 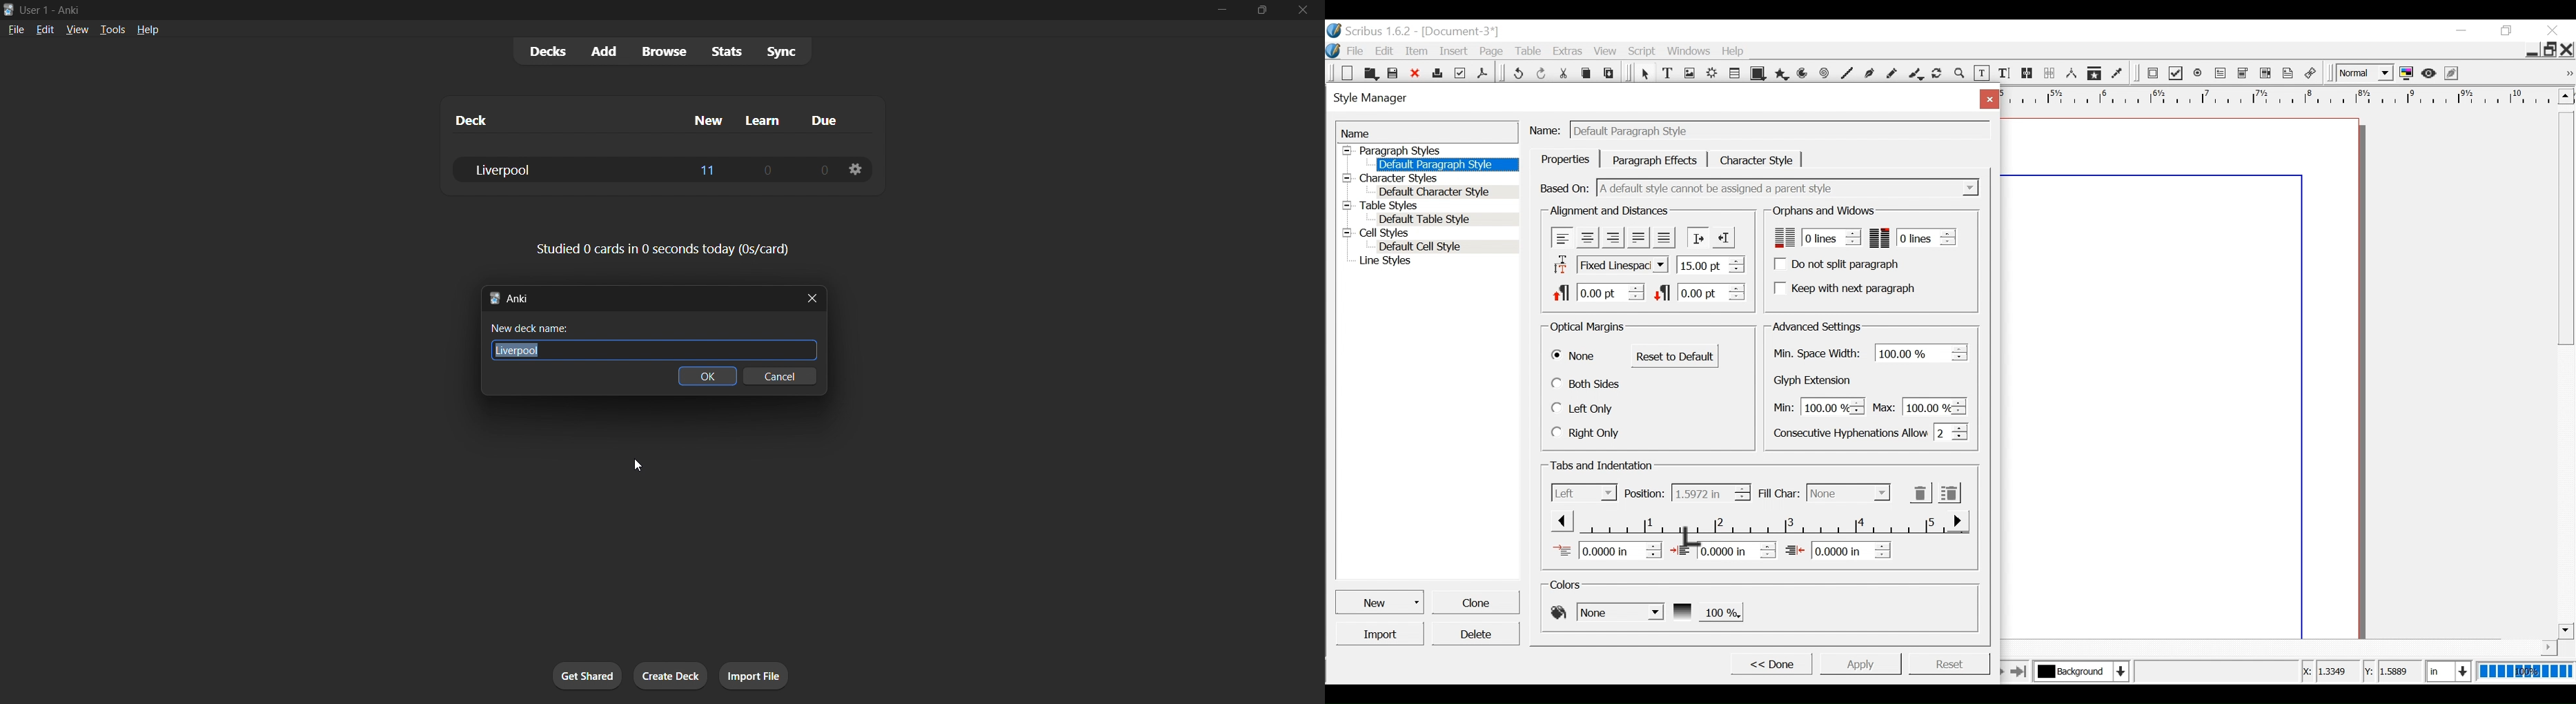 I want to click on Background color, so click(x=1606, y=611).